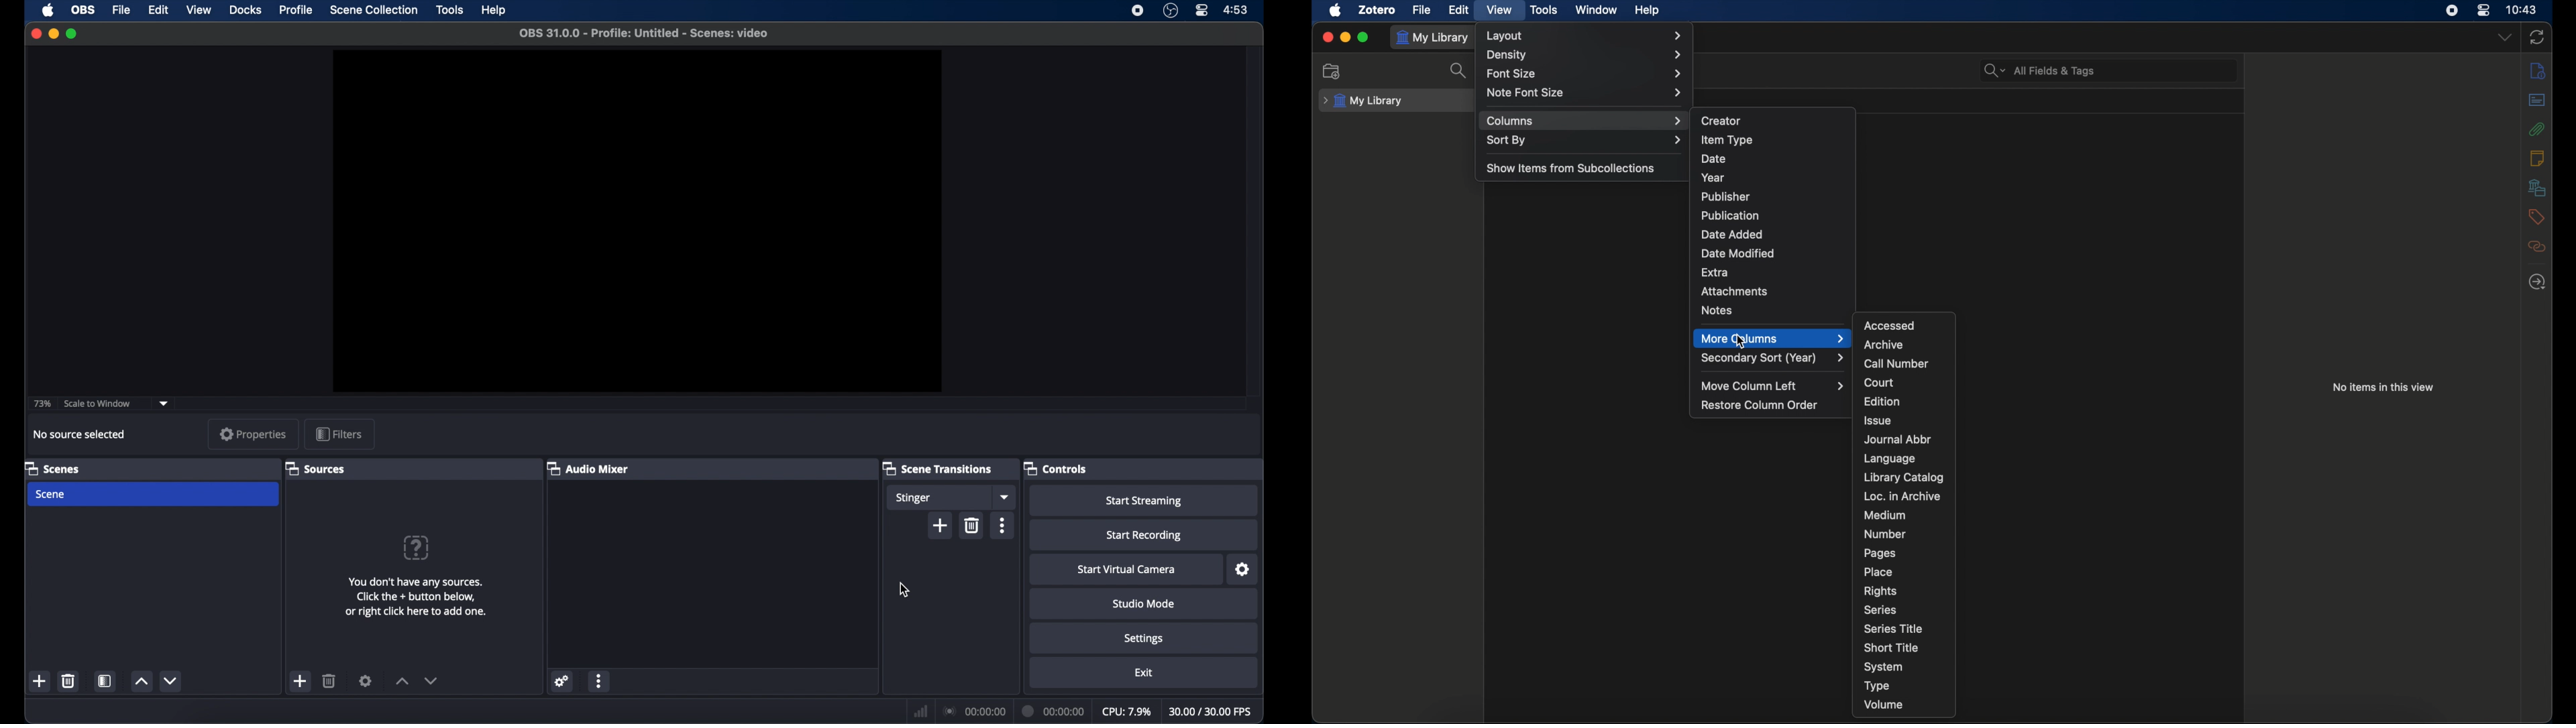 Image resolution: width=2576 pixels, height=728 pixels. I want to click on close, so click(36, 34).